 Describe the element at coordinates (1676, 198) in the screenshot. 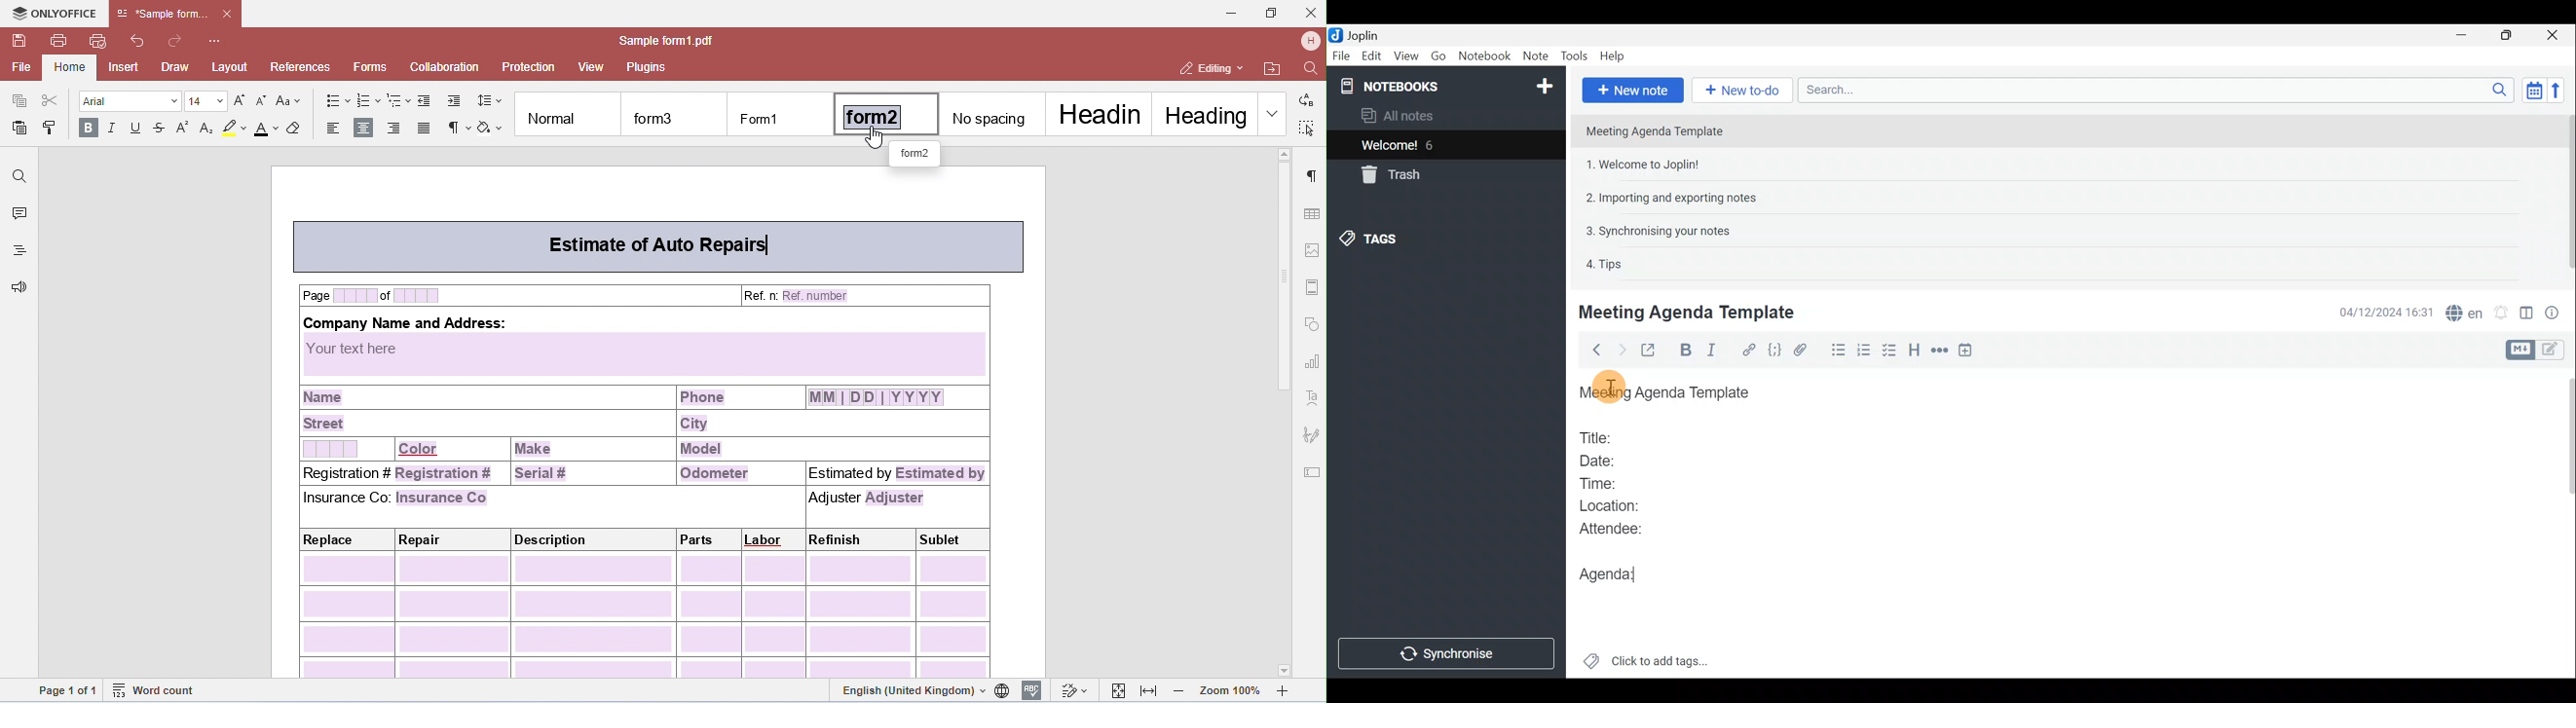

I see `2. Importing and exporting notes` at that location.